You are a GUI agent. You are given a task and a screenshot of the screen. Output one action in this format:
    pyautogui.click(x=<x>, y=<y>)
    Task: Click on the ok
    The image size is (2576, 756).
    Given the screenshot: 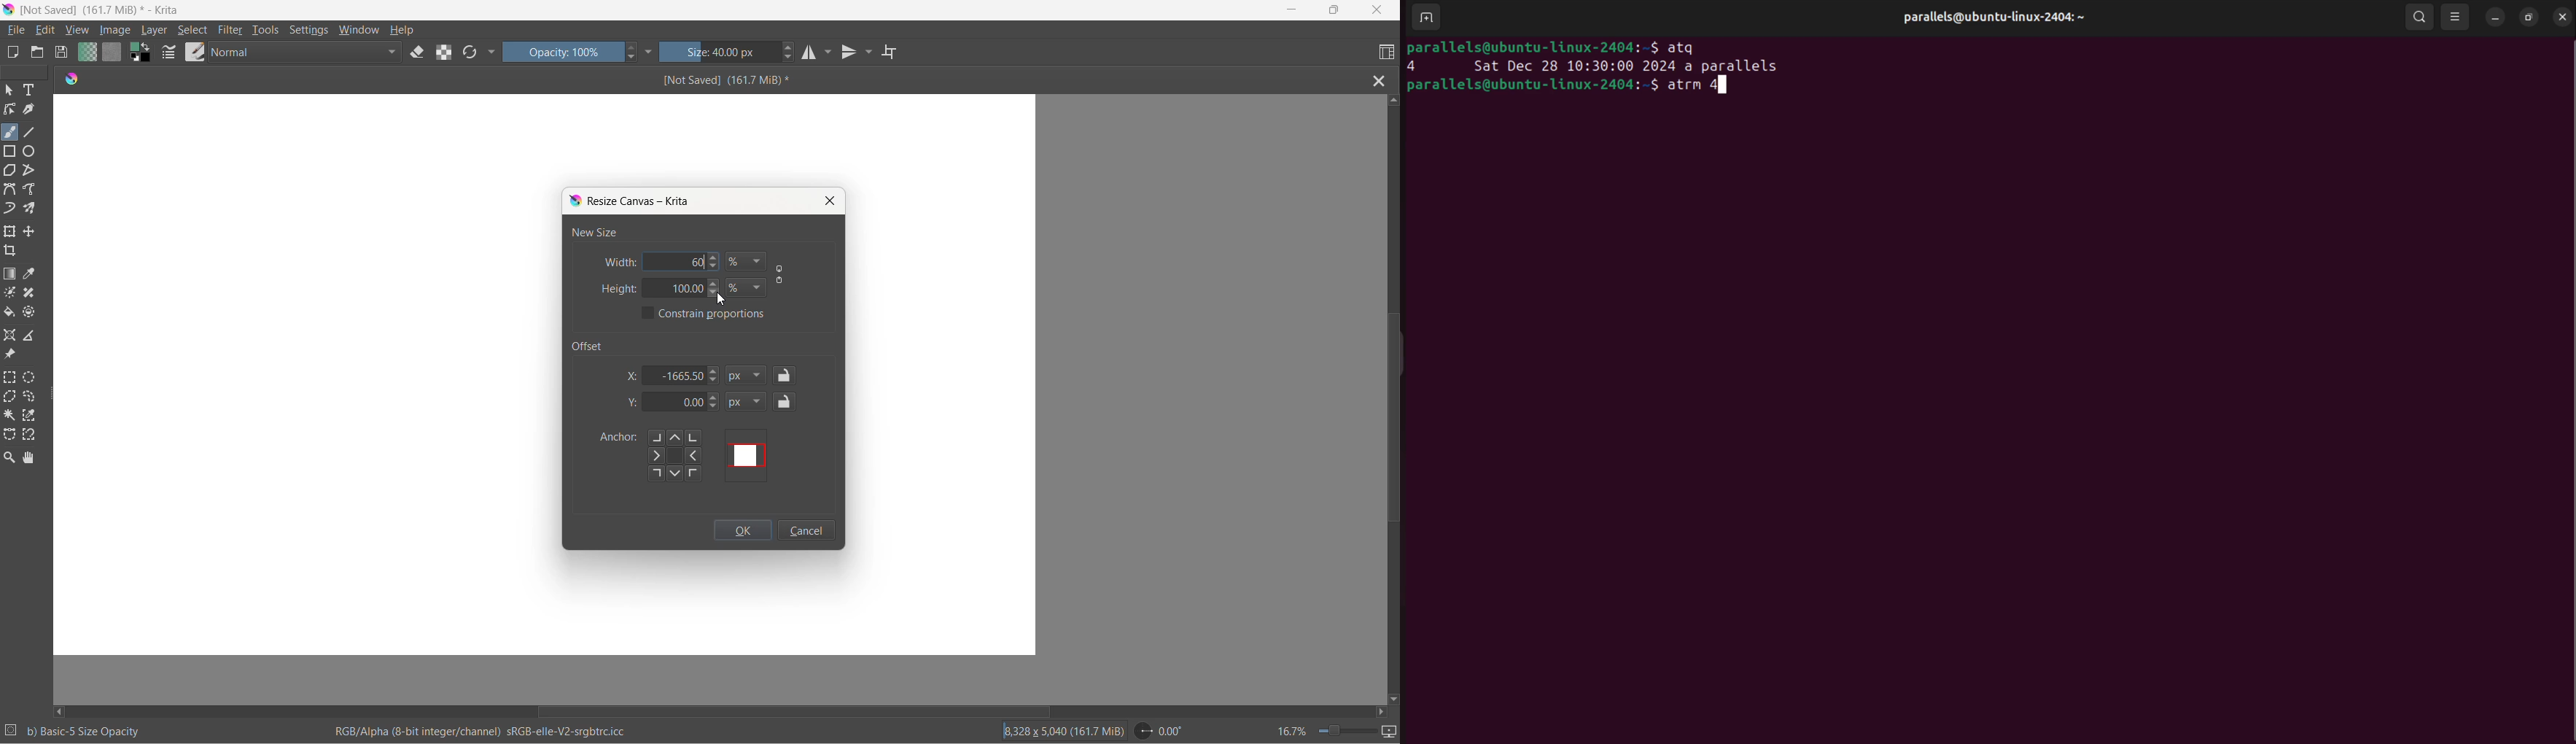 What is the action you would take?
    pyautogui.click(x=743, y=532)
    